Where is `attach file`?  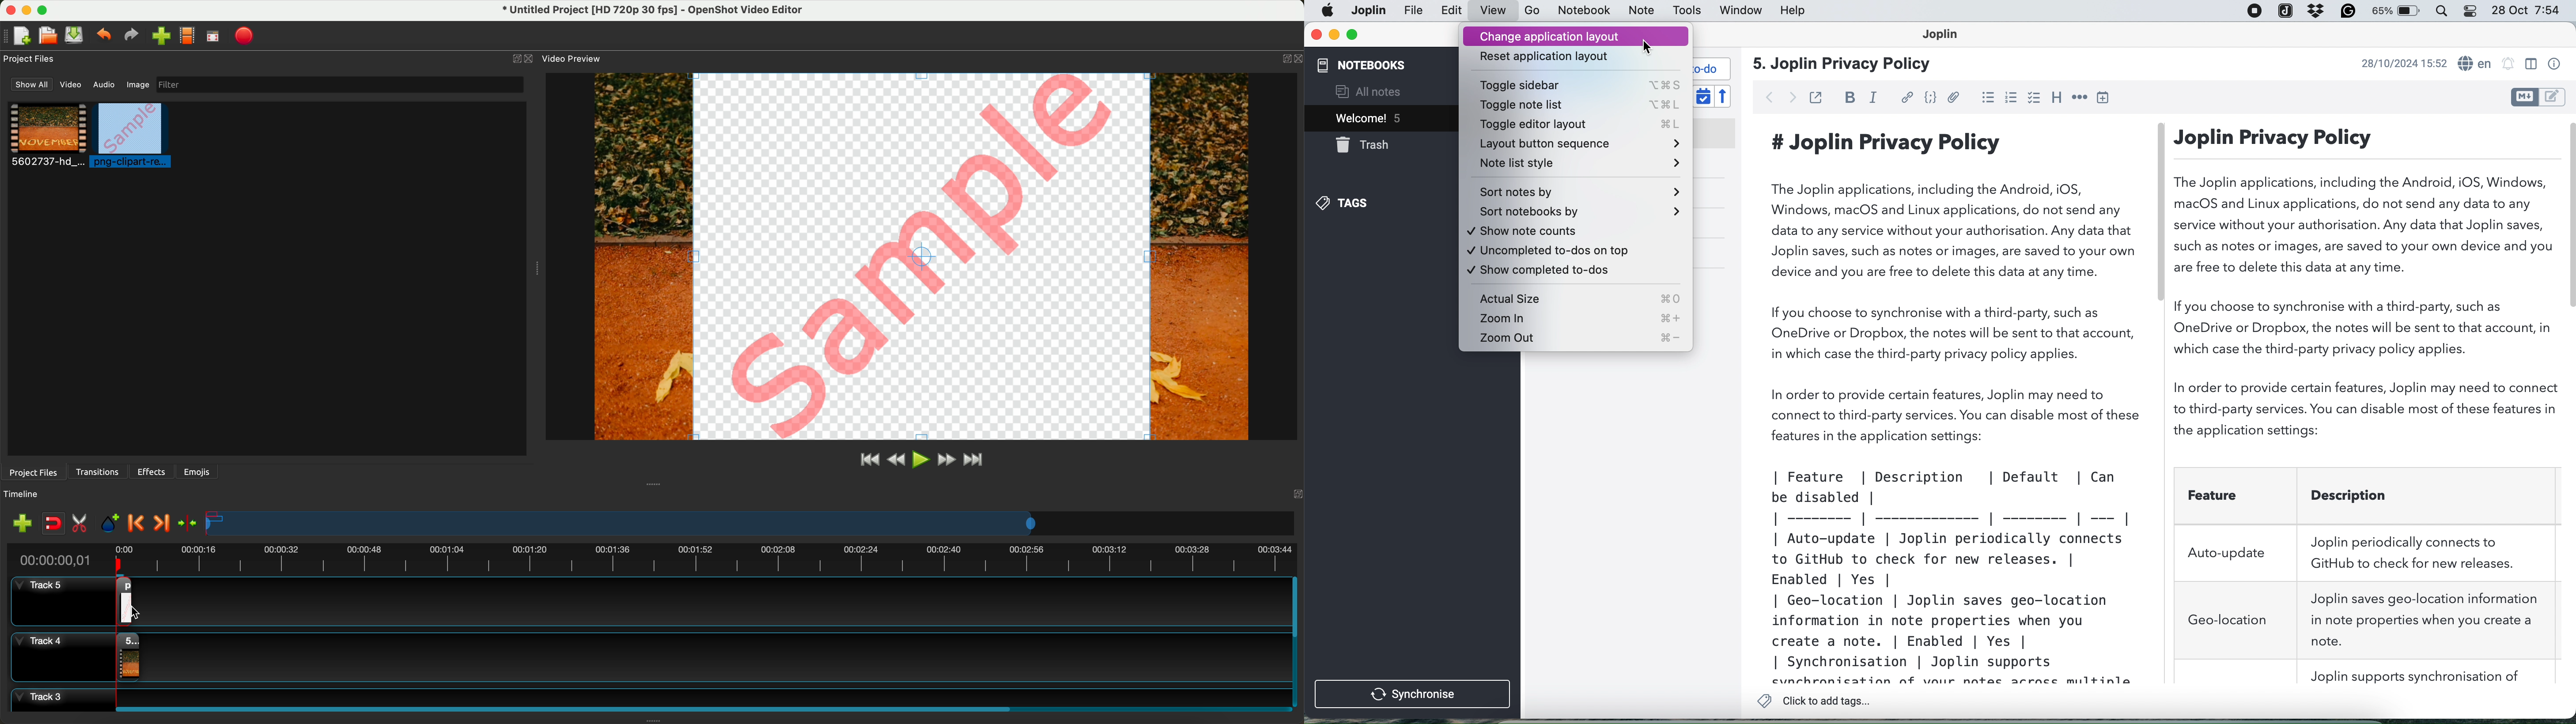
attach file is located at coordinates (1955, 98).